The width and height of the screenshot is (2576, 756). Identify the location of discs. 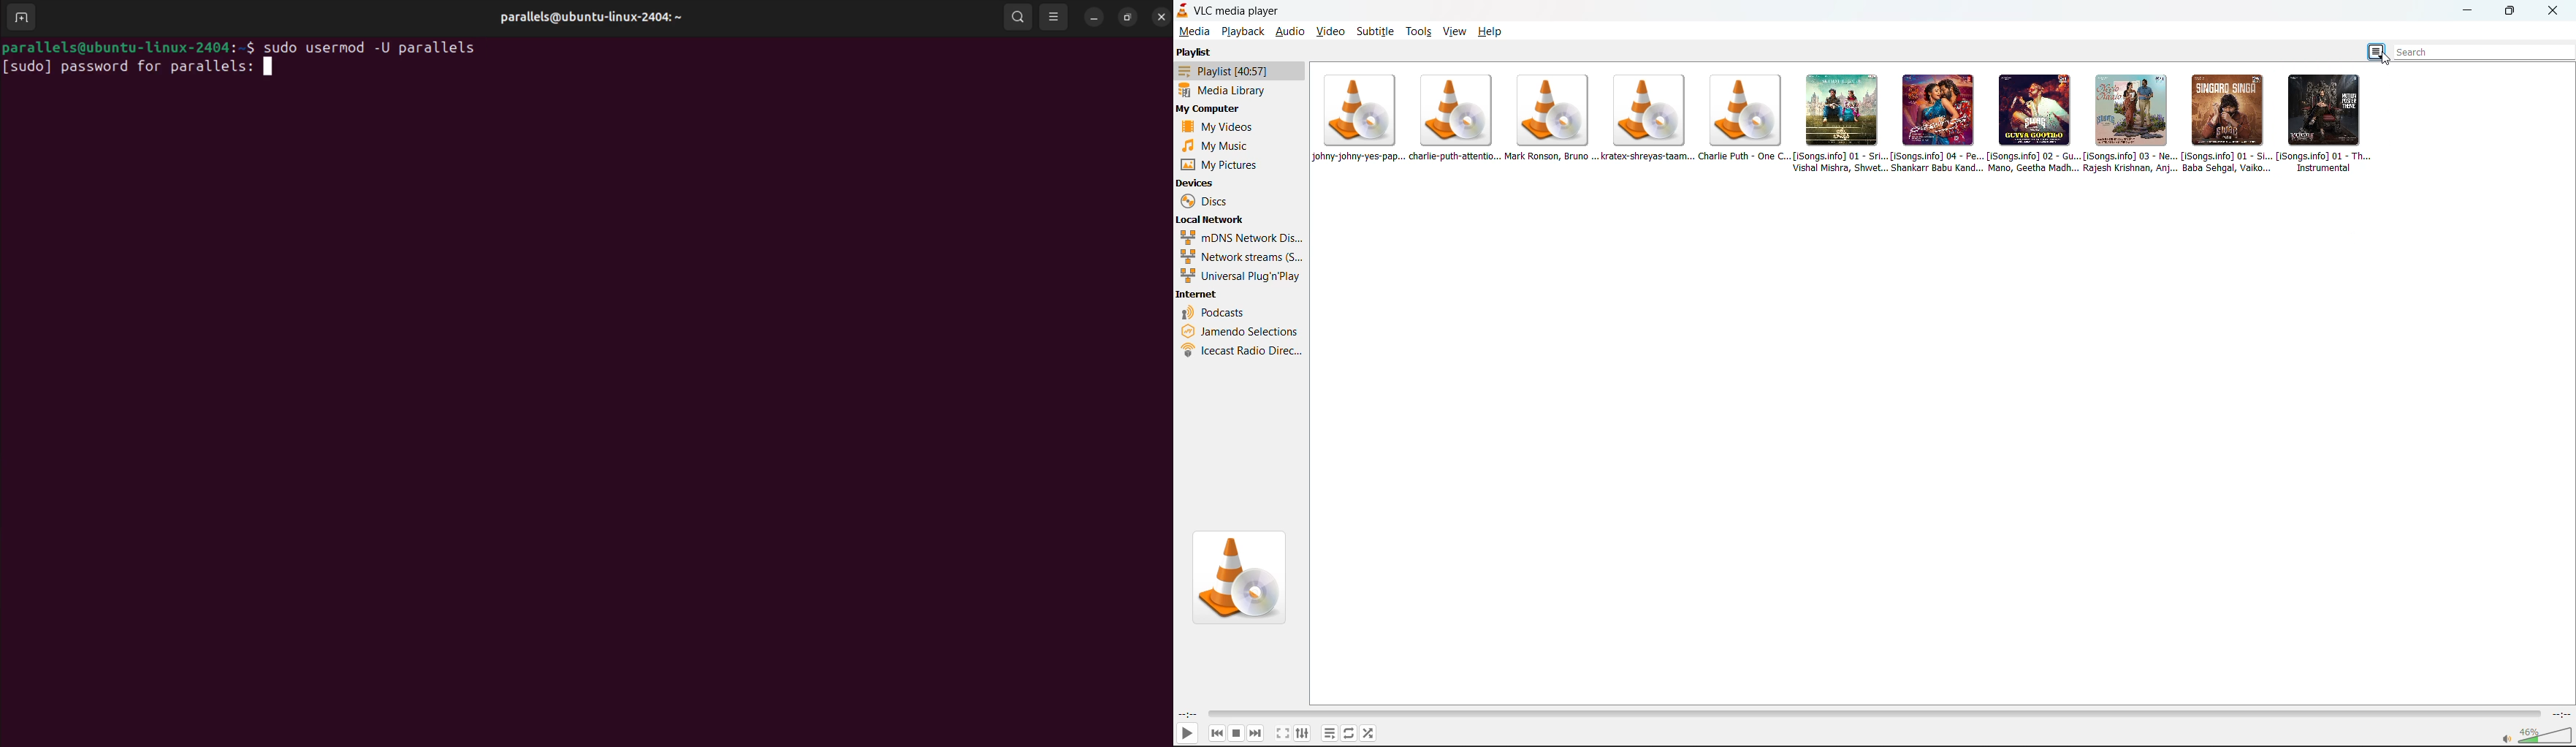
(1209, 202).